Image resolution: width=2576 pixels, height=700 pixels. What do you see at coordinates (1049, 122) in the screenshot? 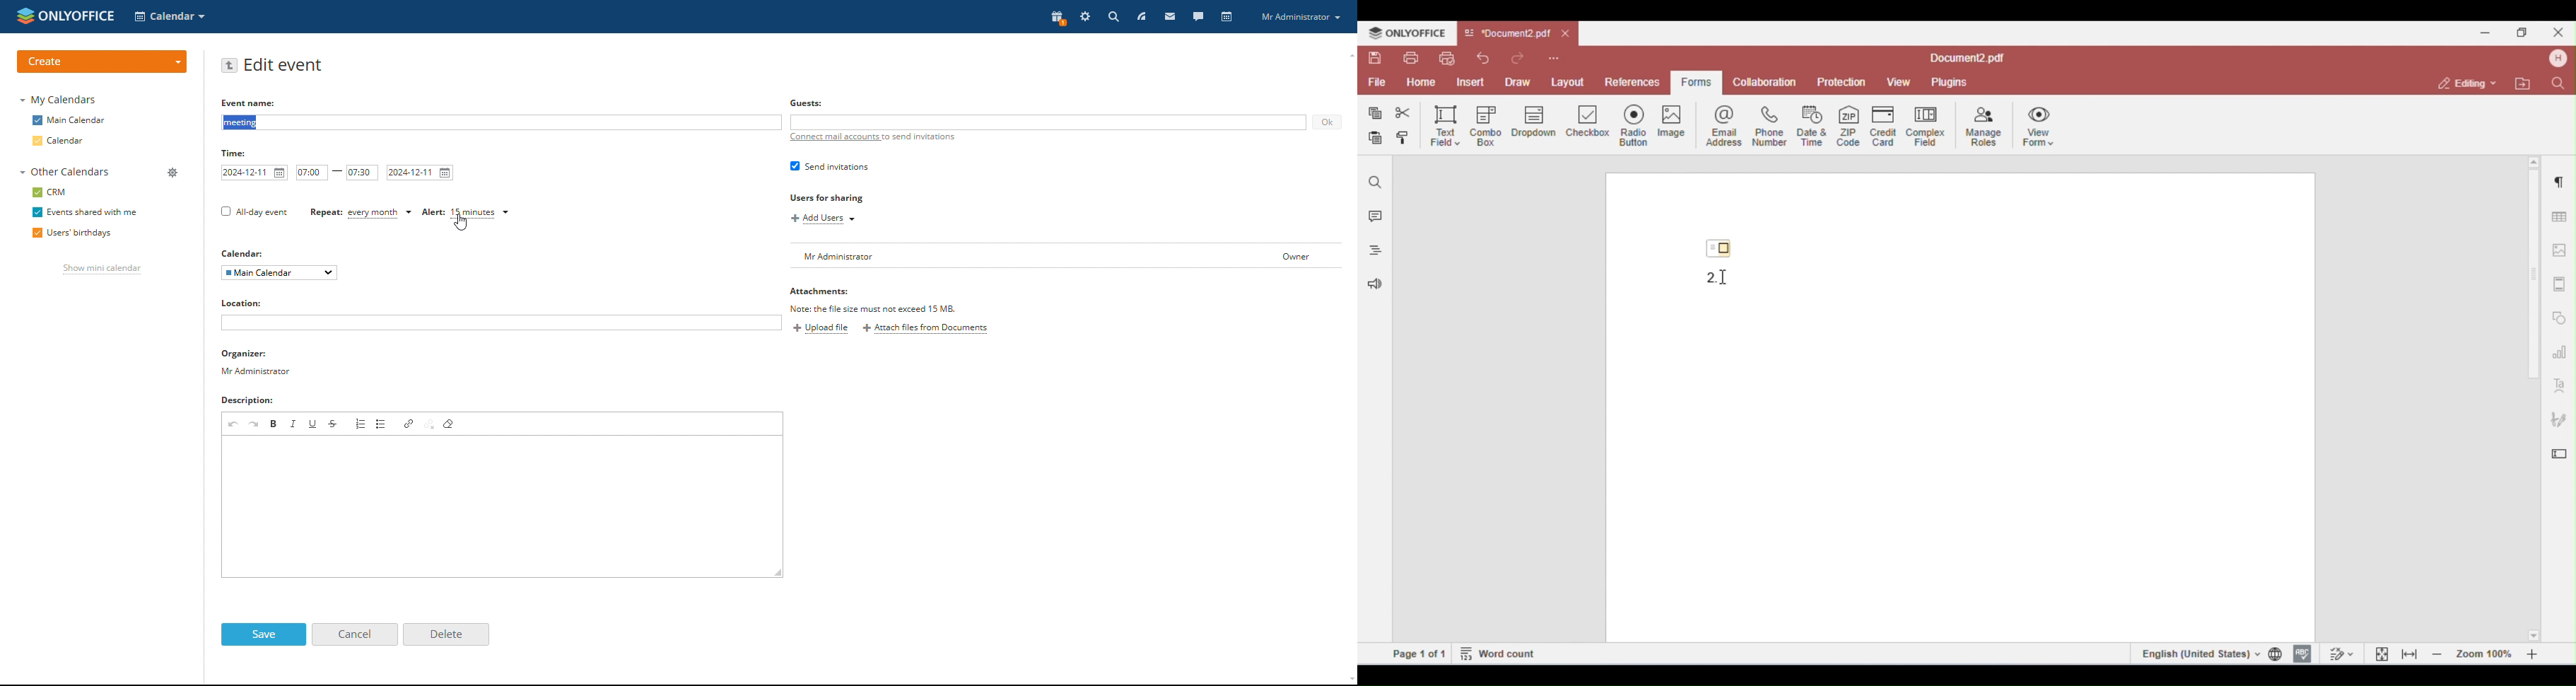
I see `add guests` at bounding box center [1049, 122].